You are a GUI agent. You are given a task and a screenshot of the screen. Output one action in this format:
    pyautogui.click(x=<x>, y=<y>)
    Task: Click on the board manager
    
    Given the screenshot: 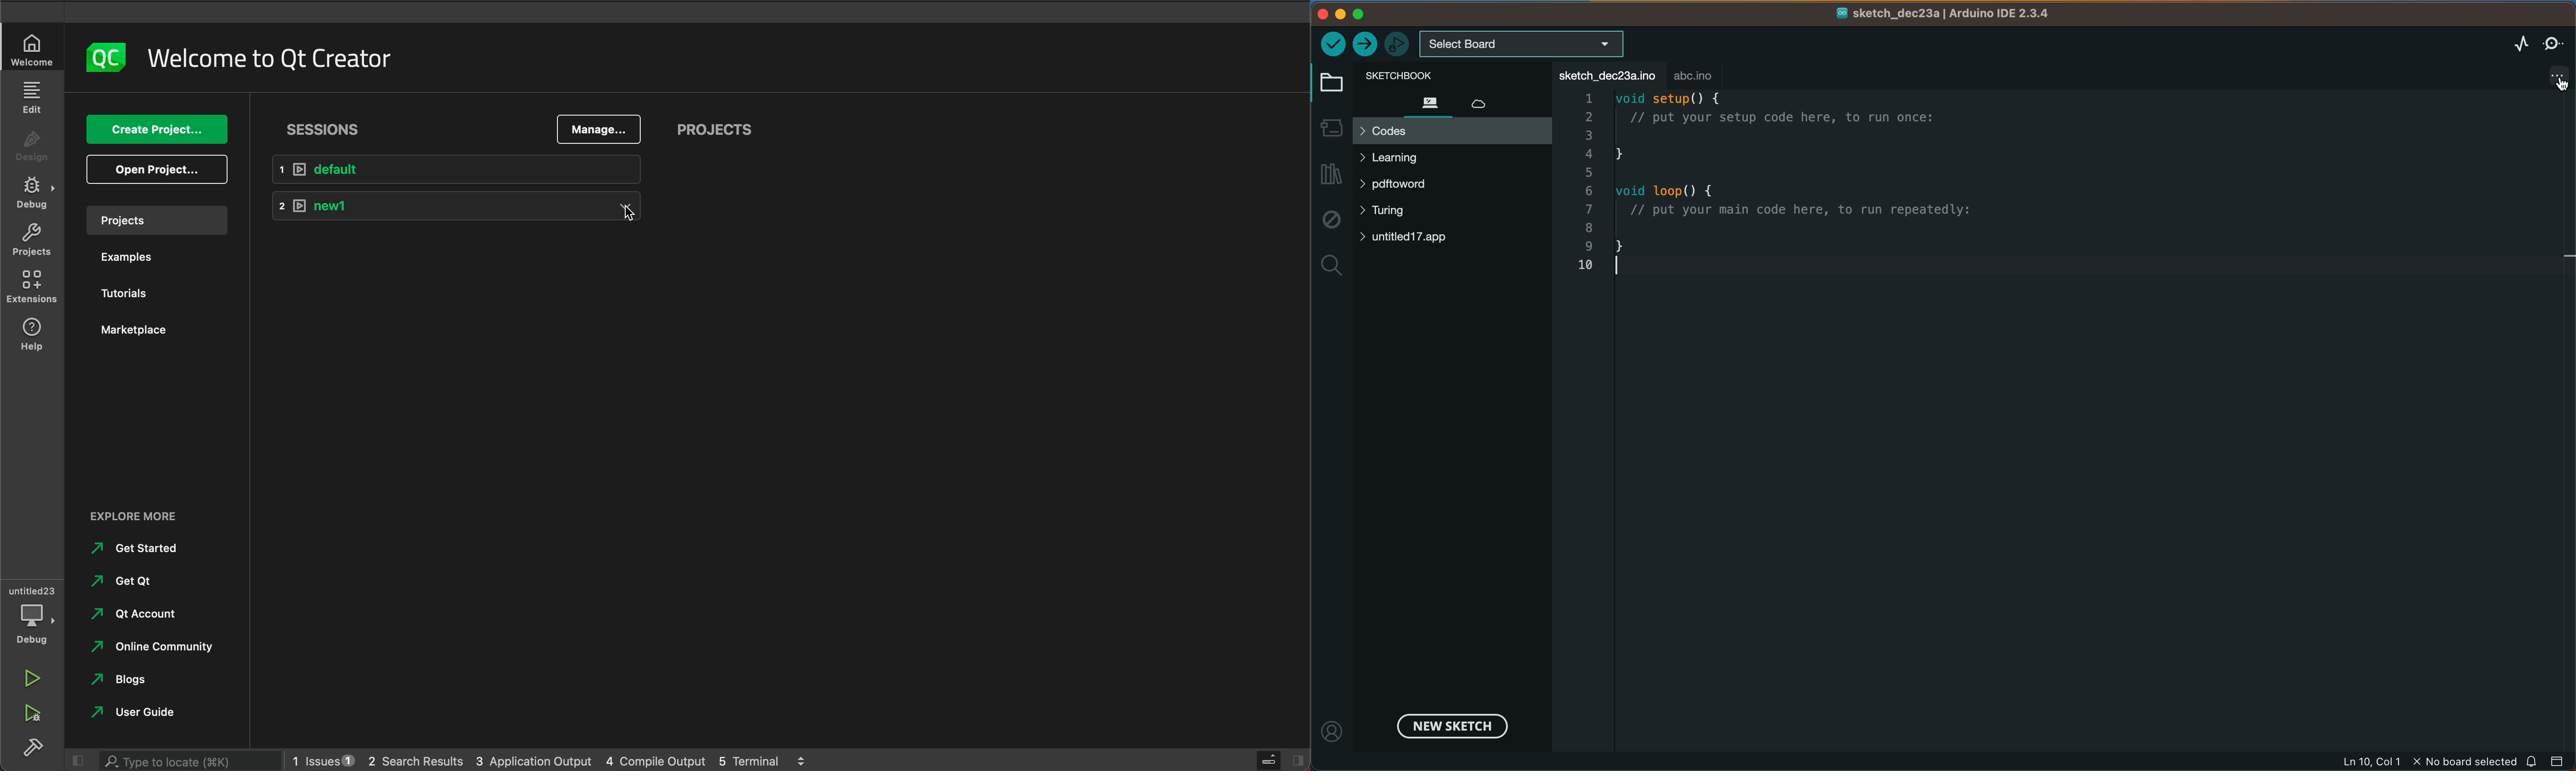 What is the action you would take?
    pyautogui.click(x=1330, y=128)
    